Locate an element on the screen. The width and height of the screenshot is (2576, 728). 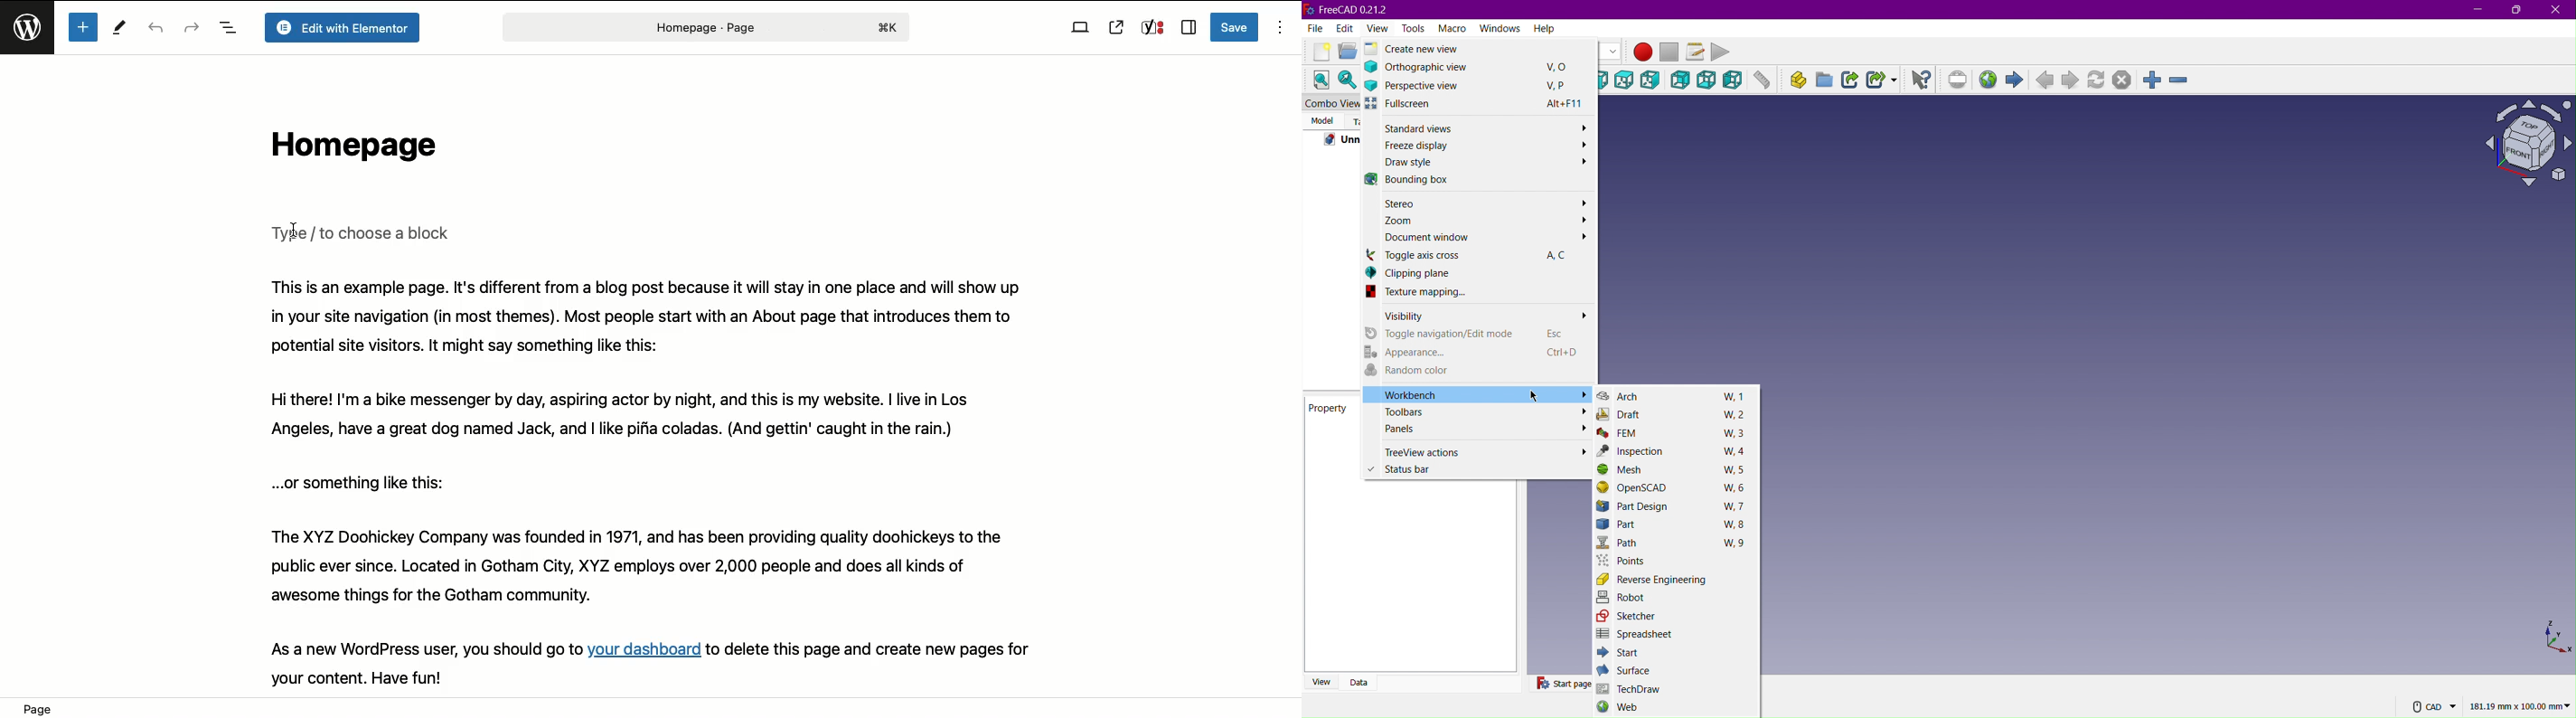
Top is located at coordinates (1624, 80).